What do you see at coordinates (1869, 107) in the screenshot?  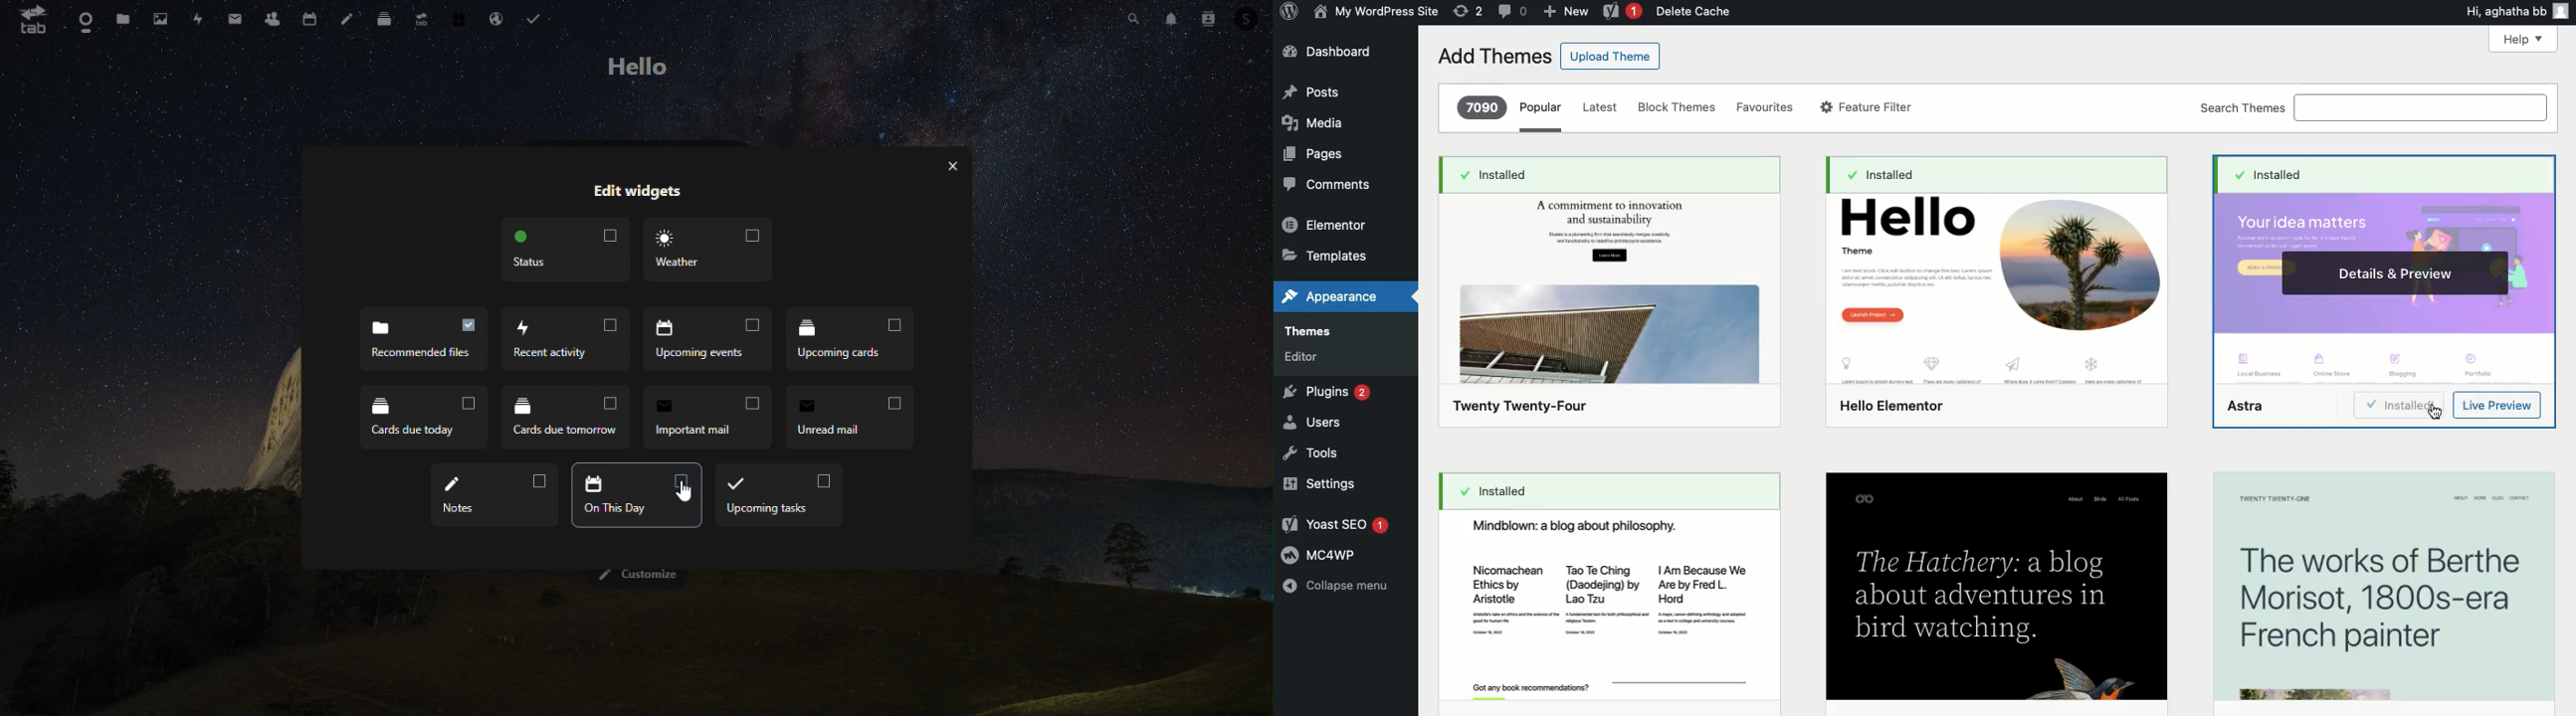 I see `Feature filter` at bounding box center [1869, 107].